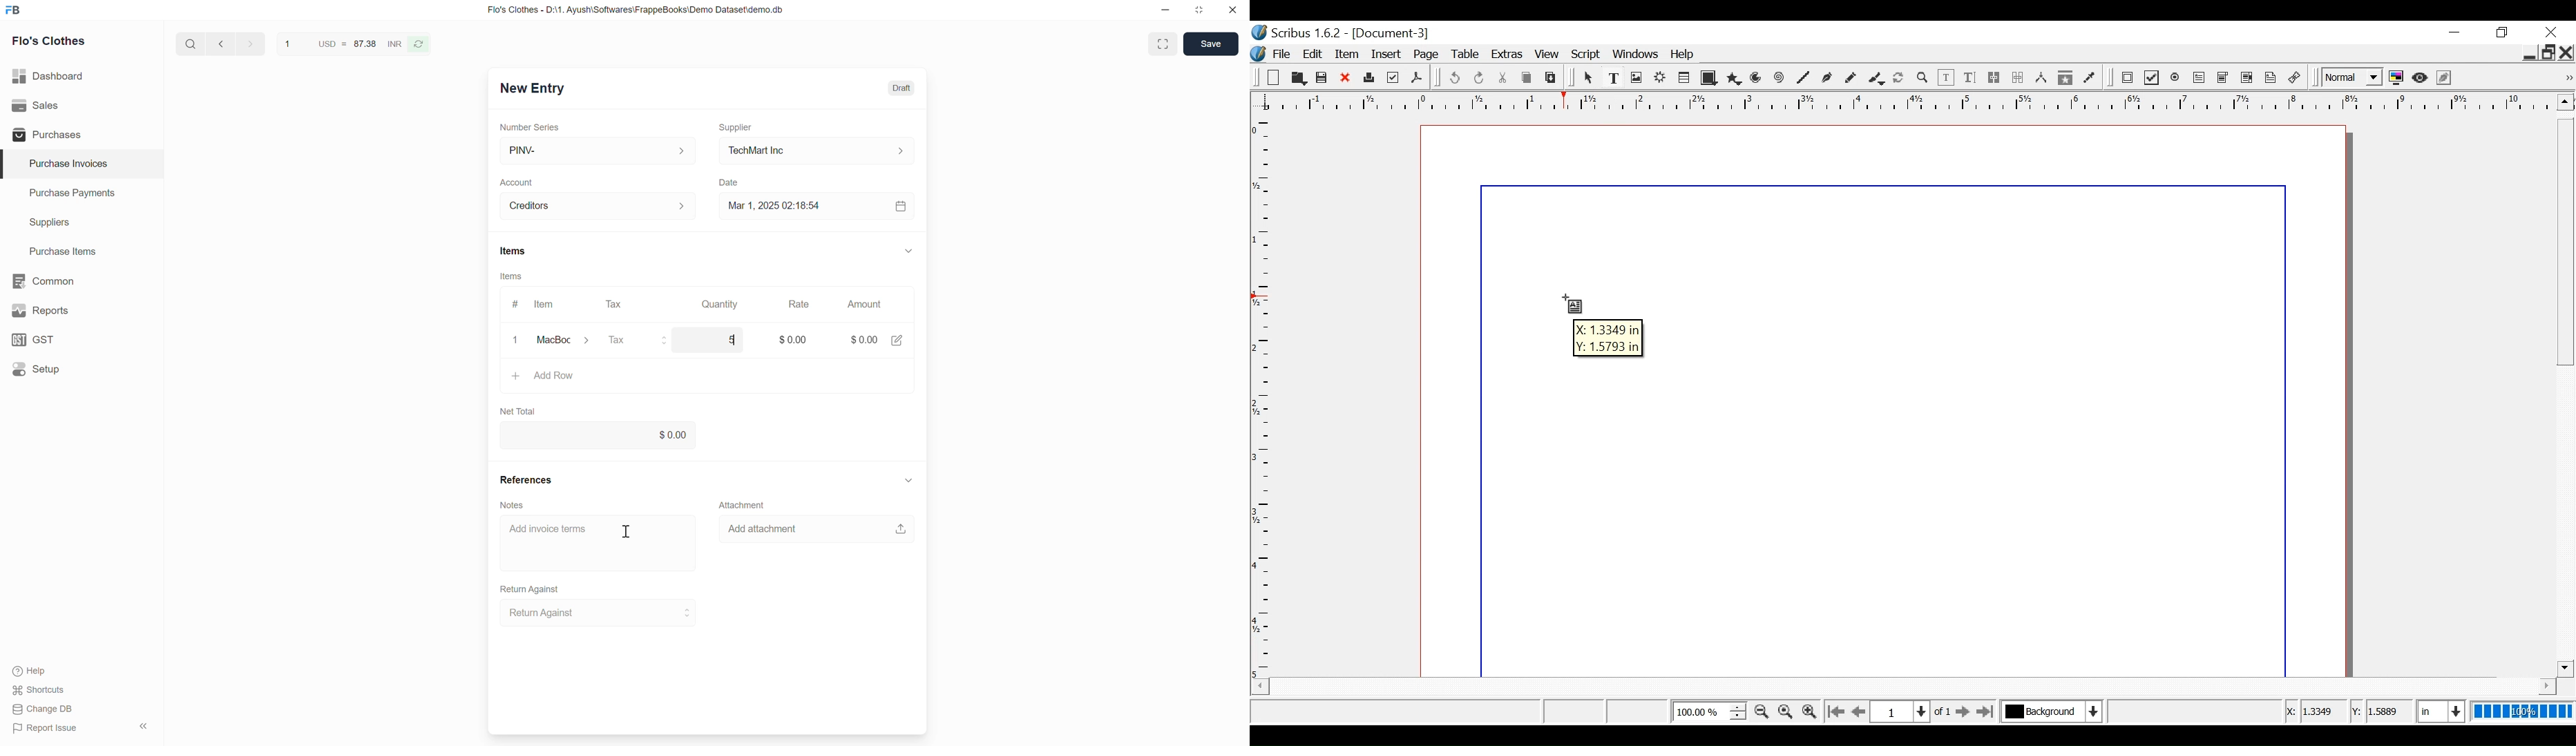 The image size is (2576, 756). Describe the element at coordinates (2445, 77) in the screenshot. I see `Edit in Preview mode` at that location.